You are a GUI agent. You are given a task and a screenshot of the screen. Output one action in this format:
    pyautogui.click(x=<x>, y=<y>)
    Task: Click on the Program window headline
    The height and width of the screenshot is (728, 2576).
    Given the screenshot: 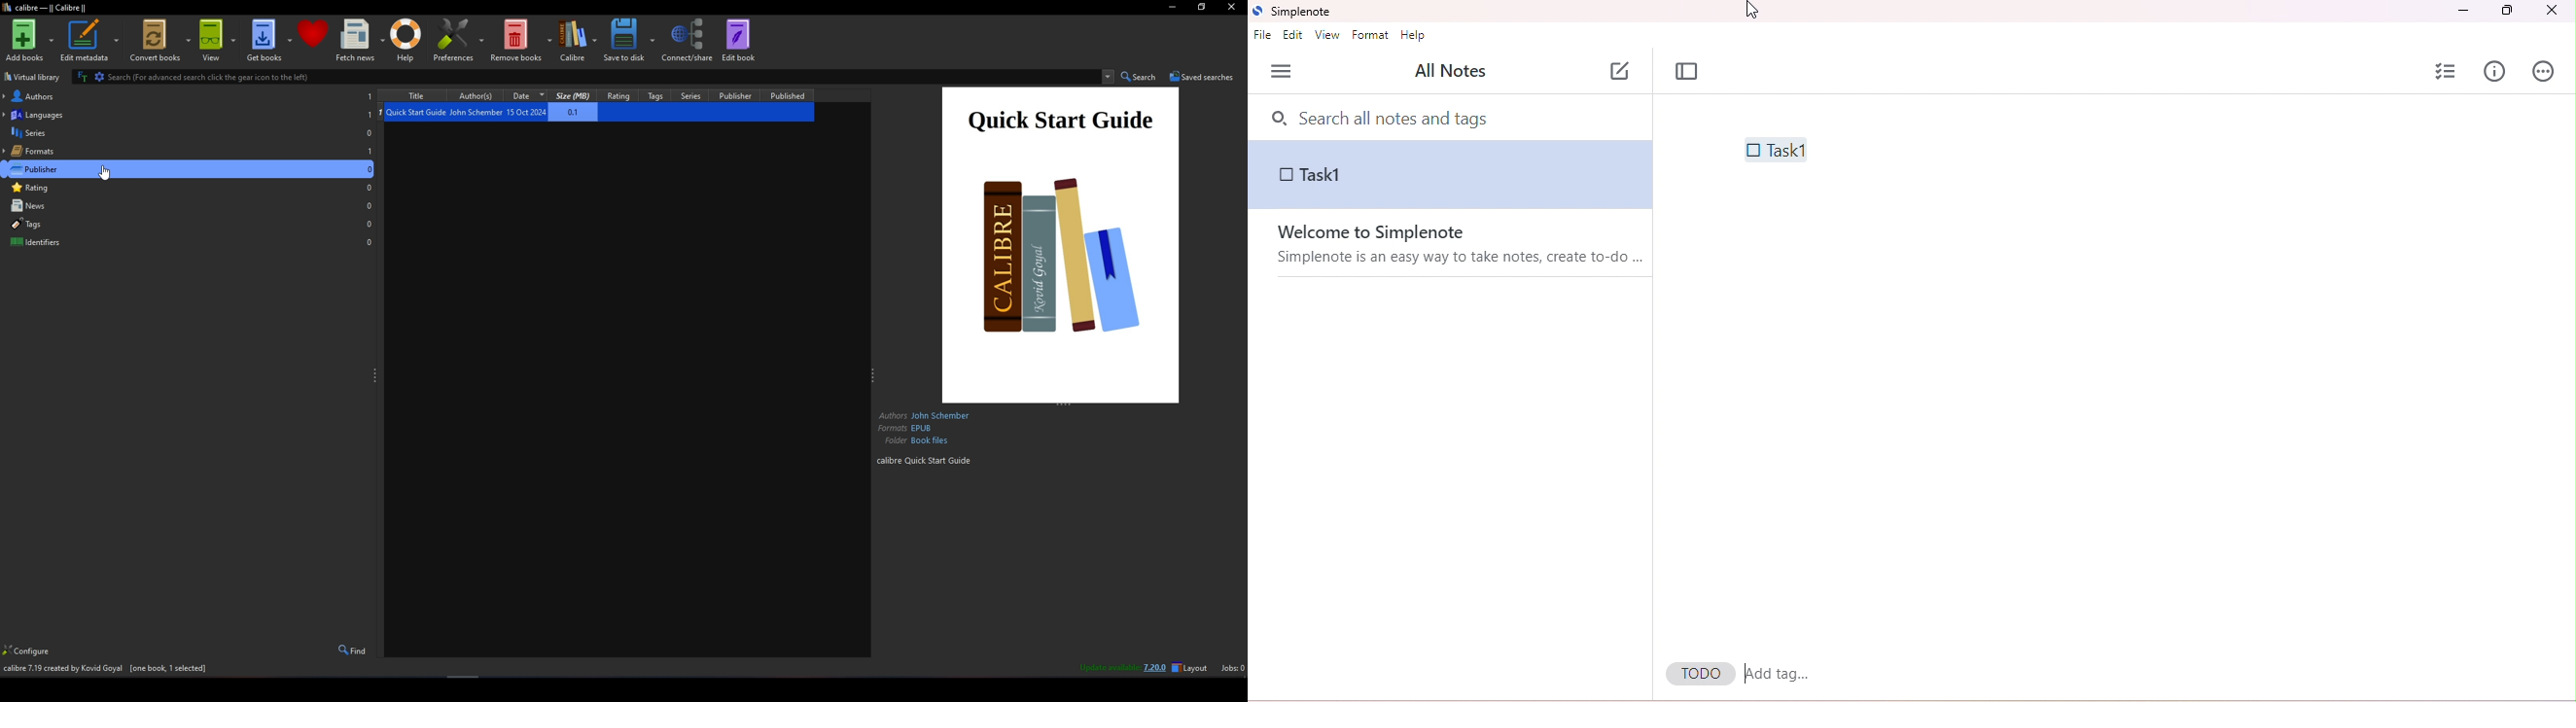 What is the action you would take?
    pyautogui.click(x=45, y=8)
    